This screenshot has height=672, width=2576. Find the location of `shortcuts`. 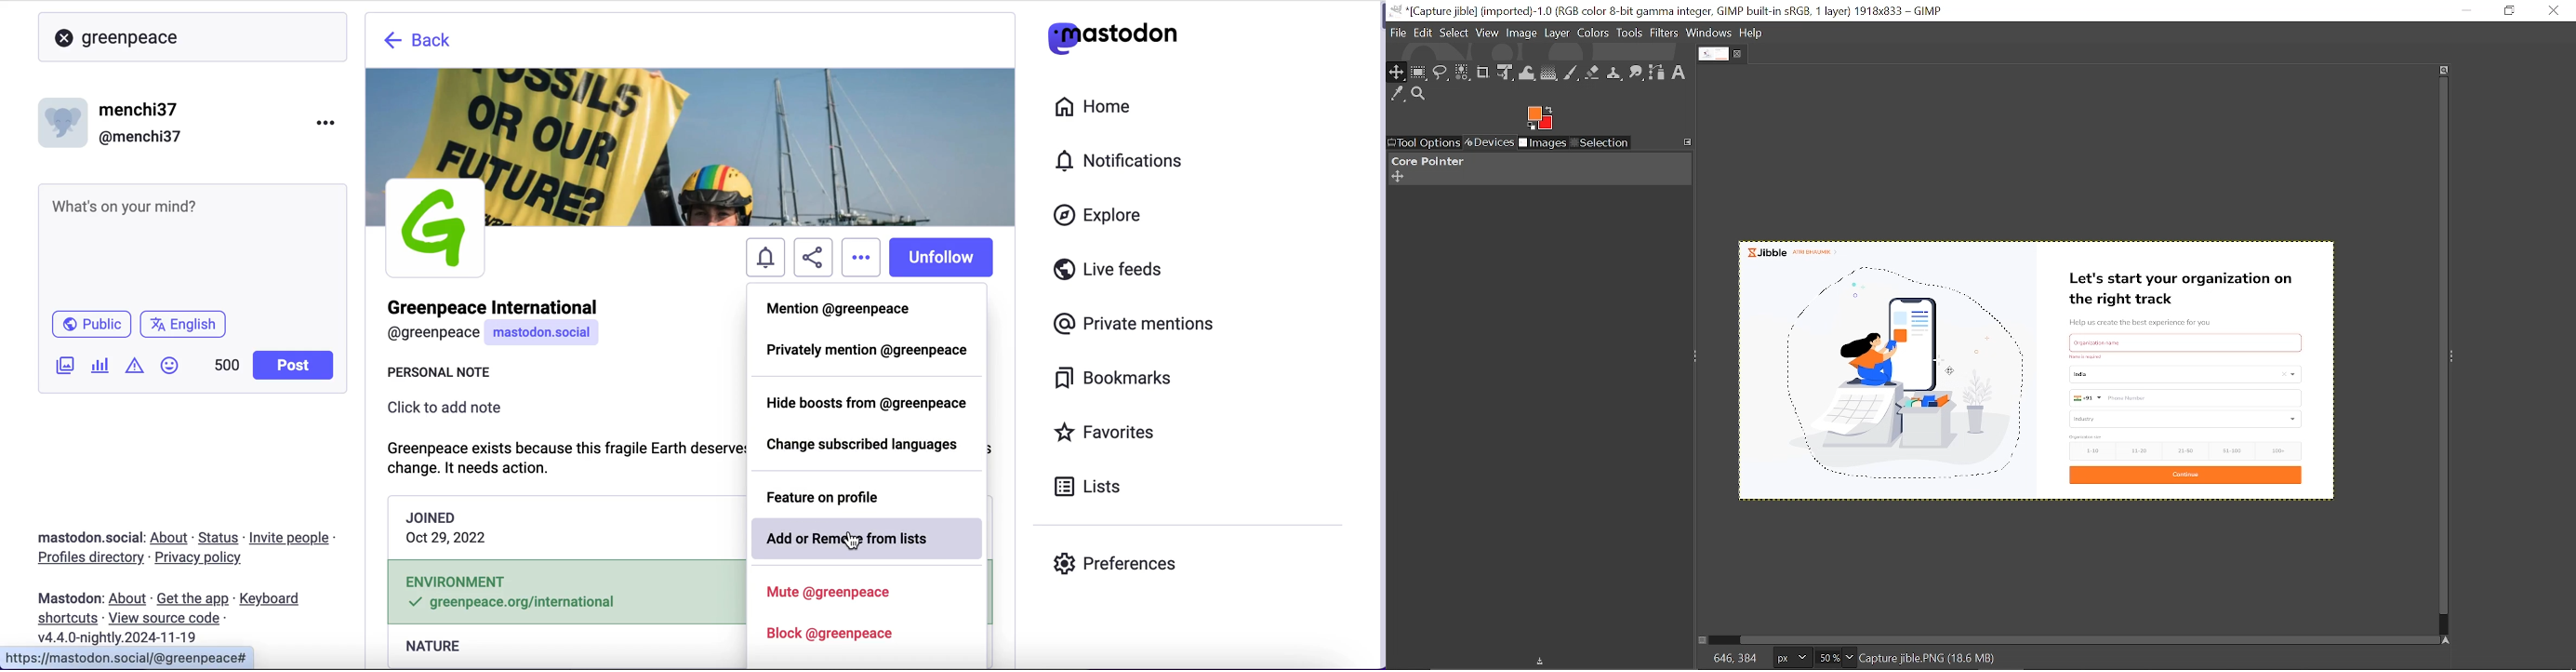

shortcuts is located at coordinates (64, 619).